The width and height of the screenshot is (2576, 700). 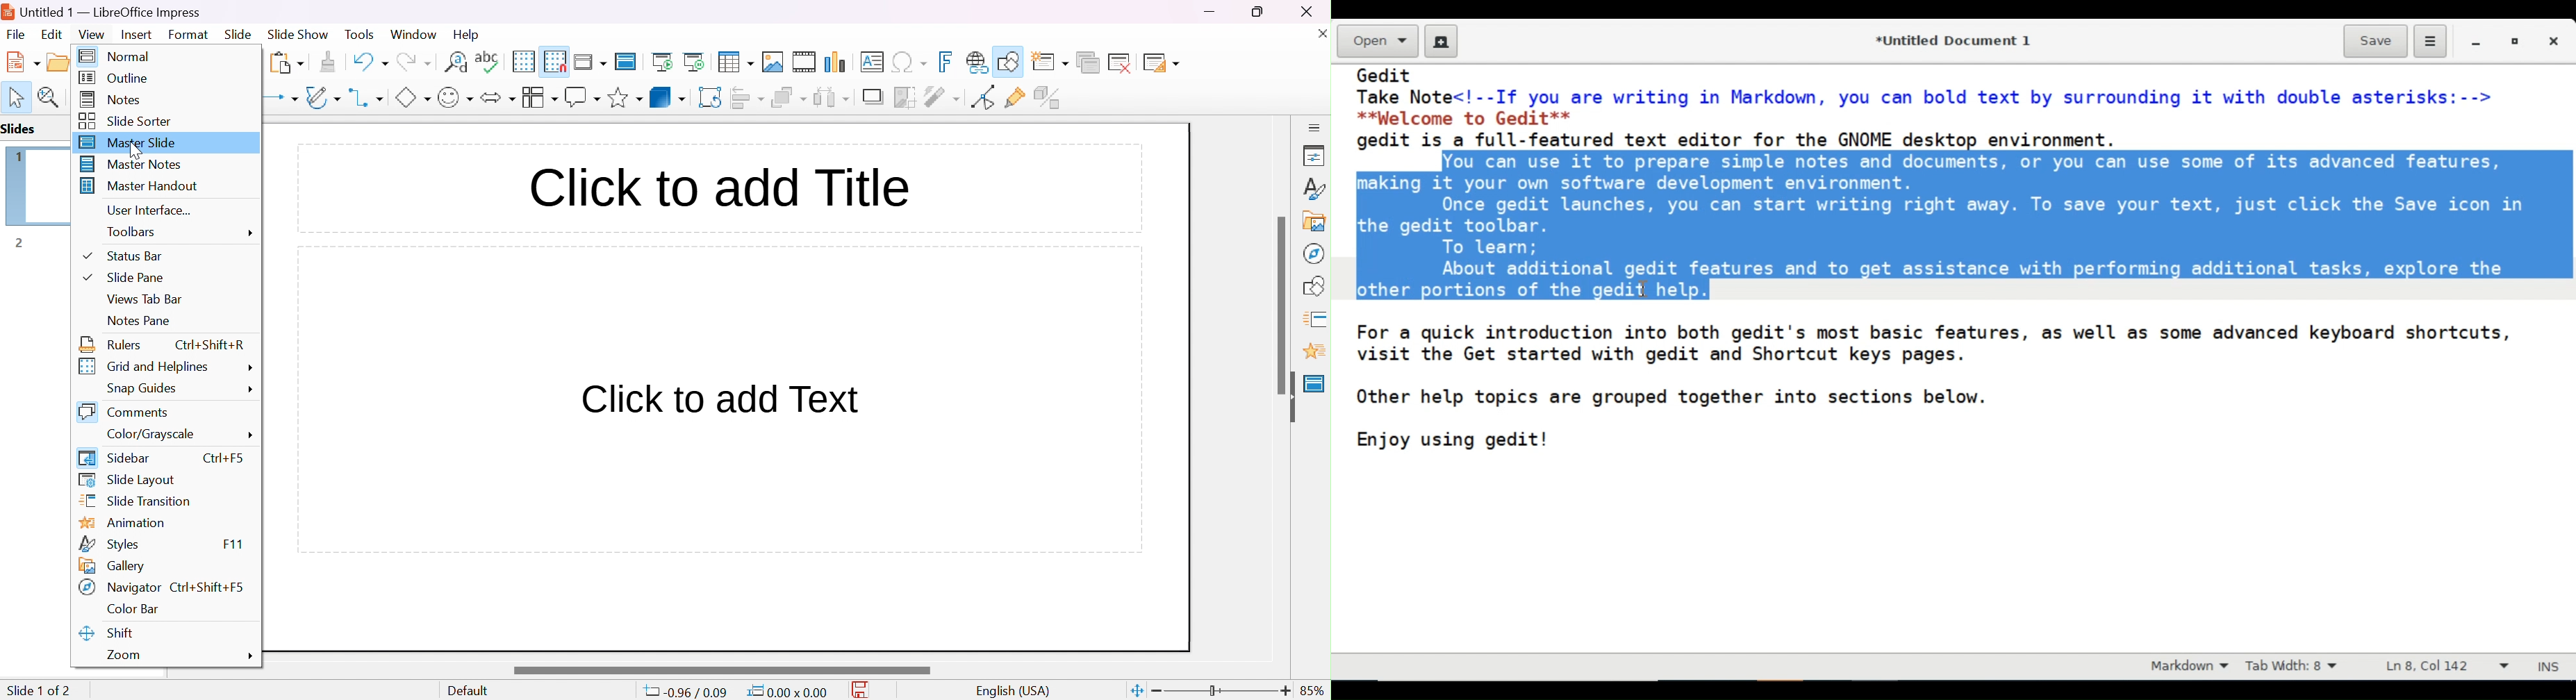 I want to click on insert special caracters, so click(x=909, y=62).